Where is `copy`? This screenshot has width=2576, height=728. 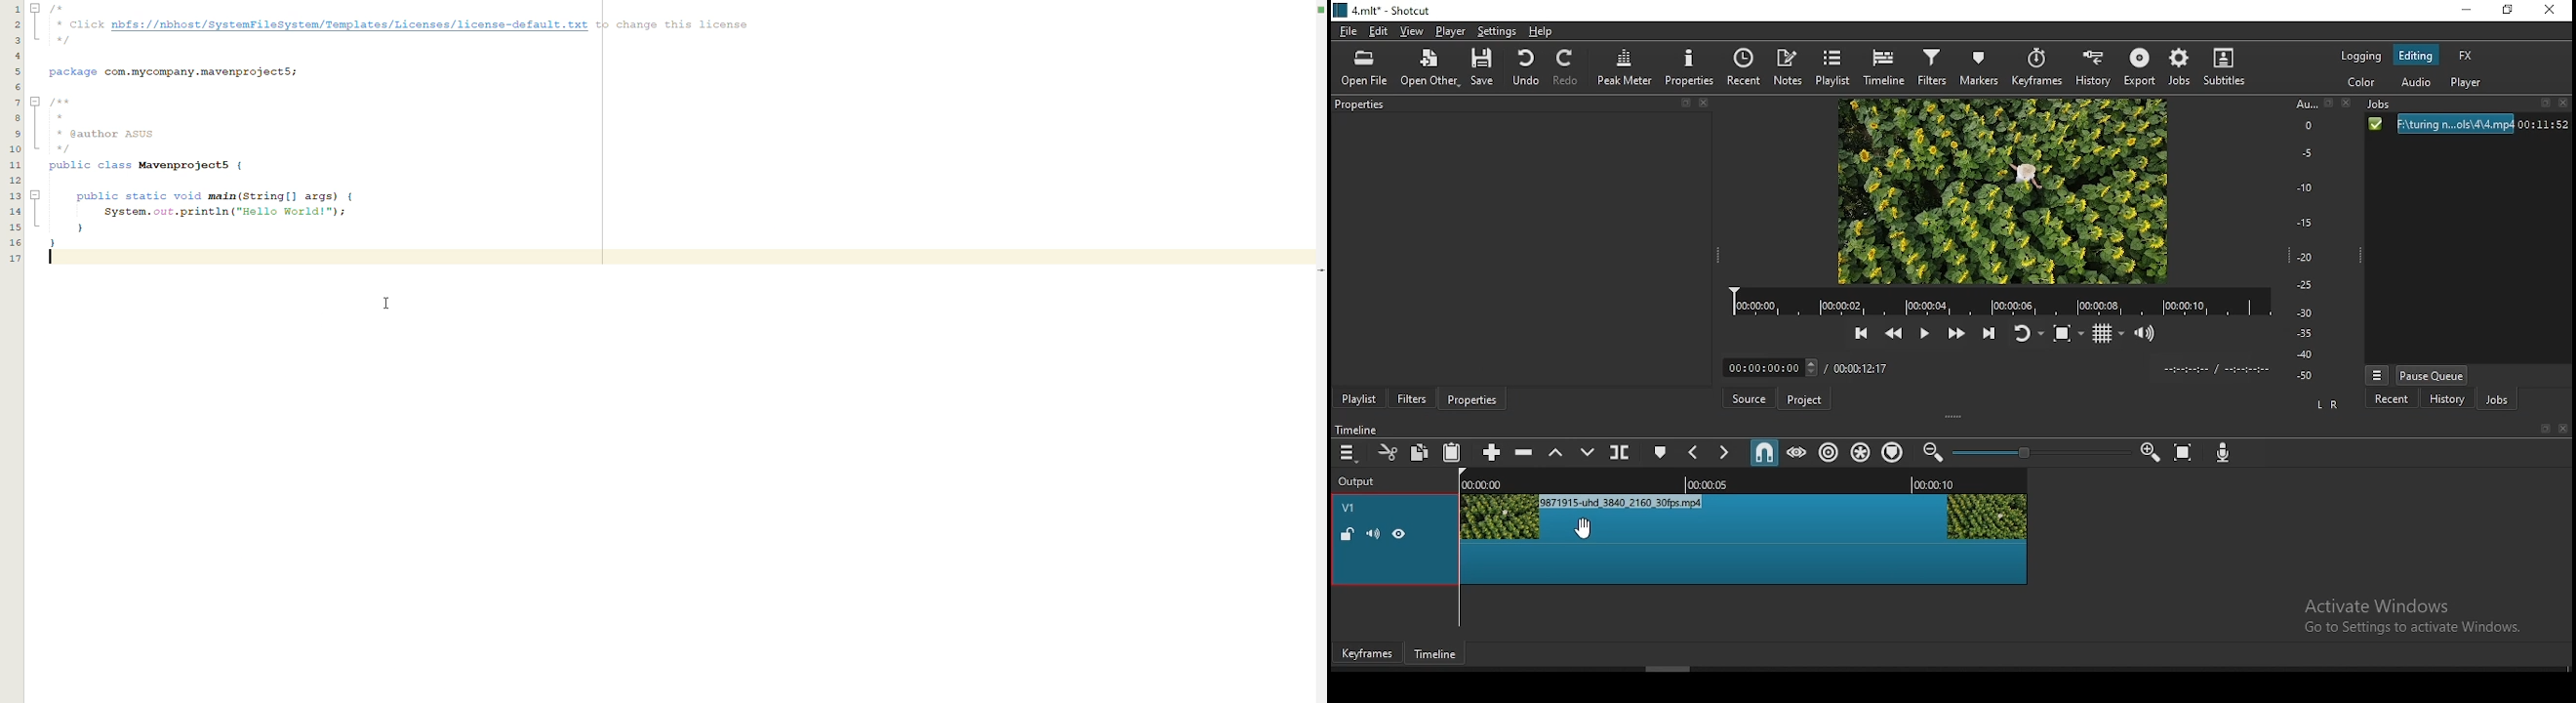
copy is located at coordinates (1420, 453).